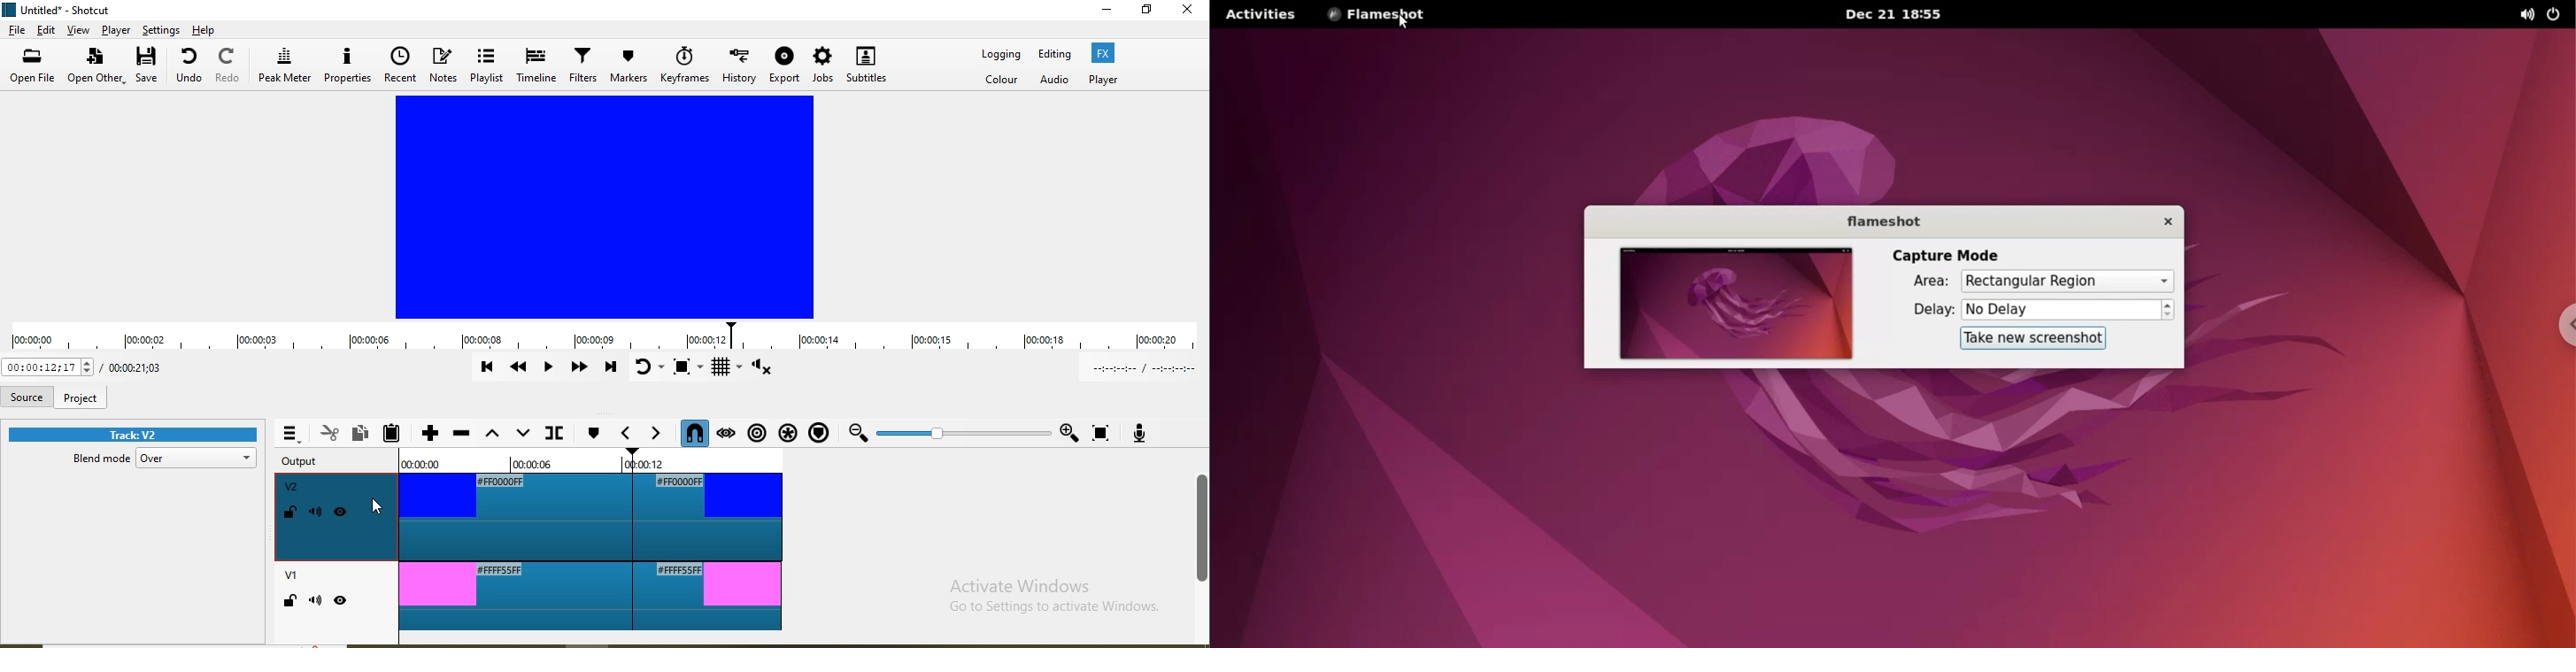 This screenshot has width=2576, height=672. I want to click on Playlist, so click(487, 66).